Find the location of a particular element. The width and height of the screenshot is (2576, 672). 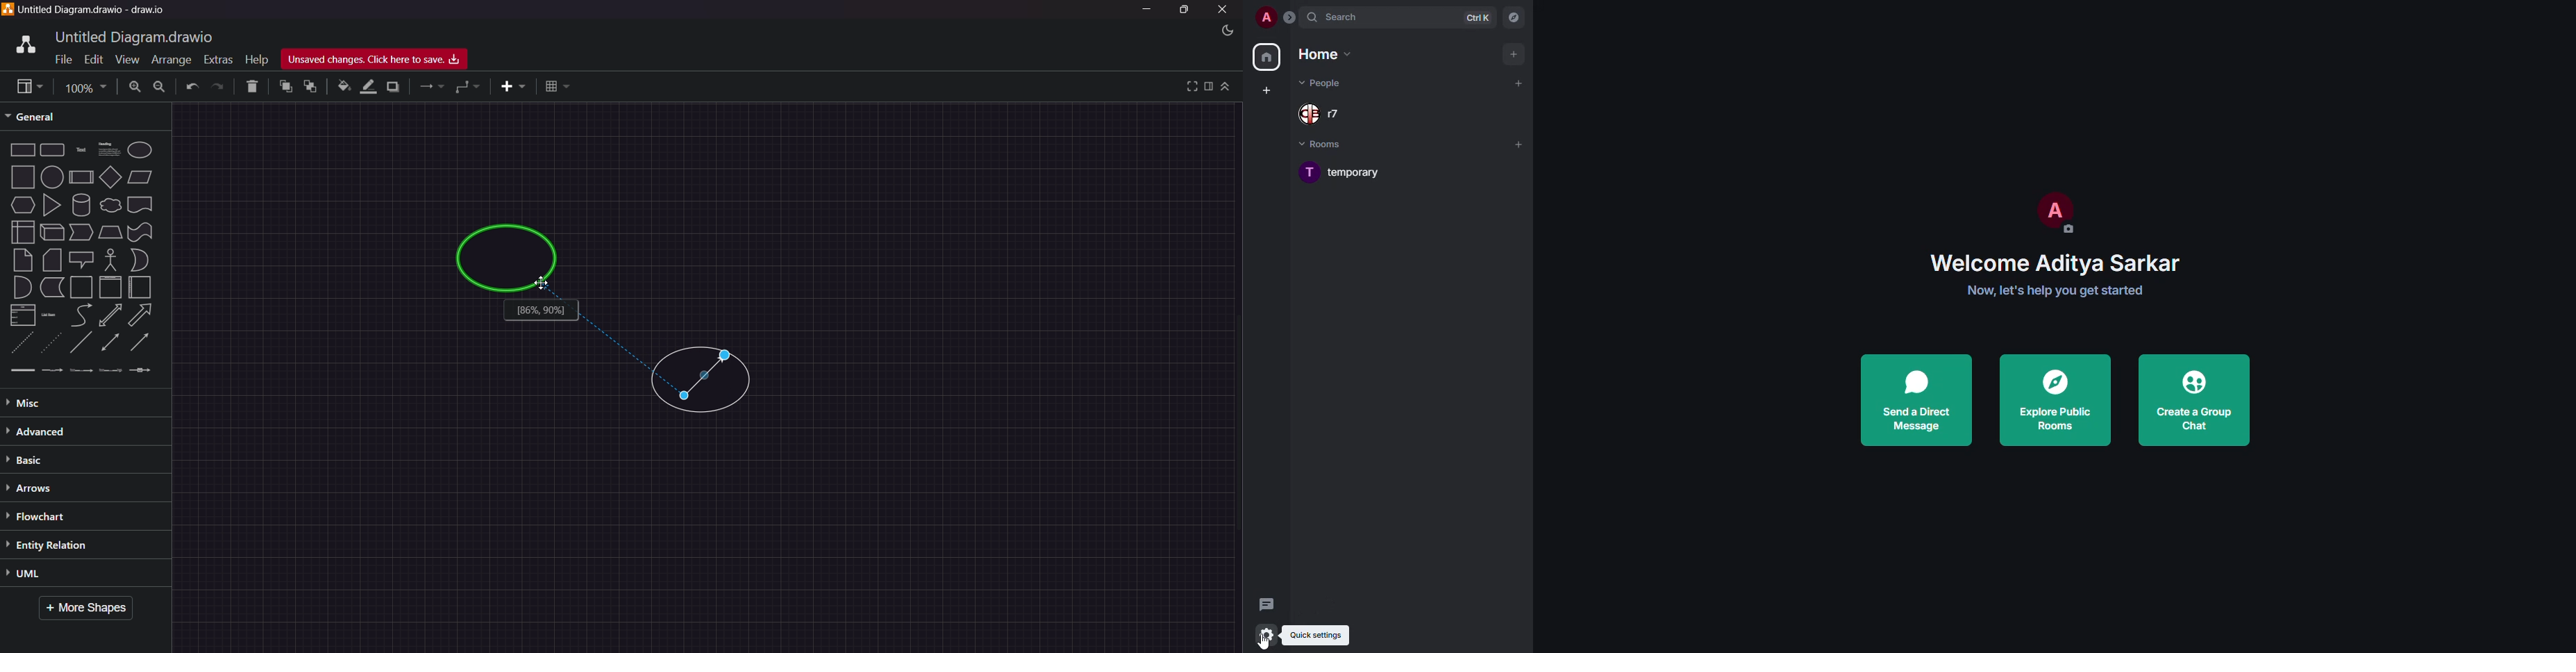

add is located at coordinates (1514, 52).